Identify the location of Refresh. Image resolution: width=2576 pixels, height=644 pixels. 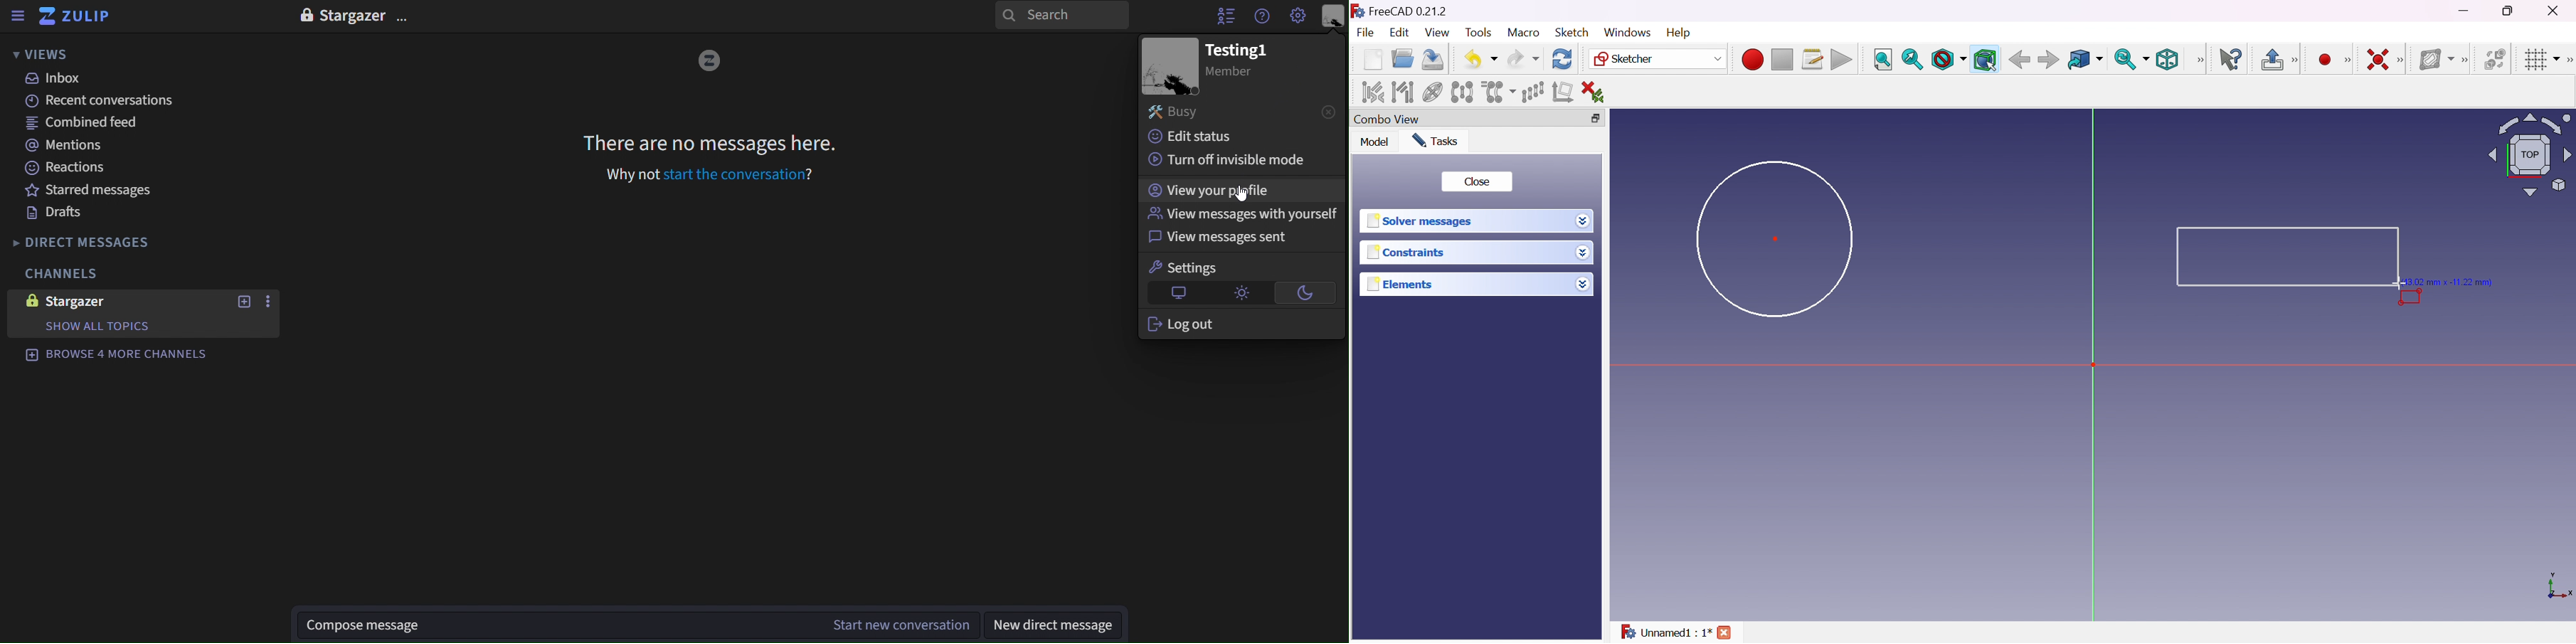
(1562, 58).